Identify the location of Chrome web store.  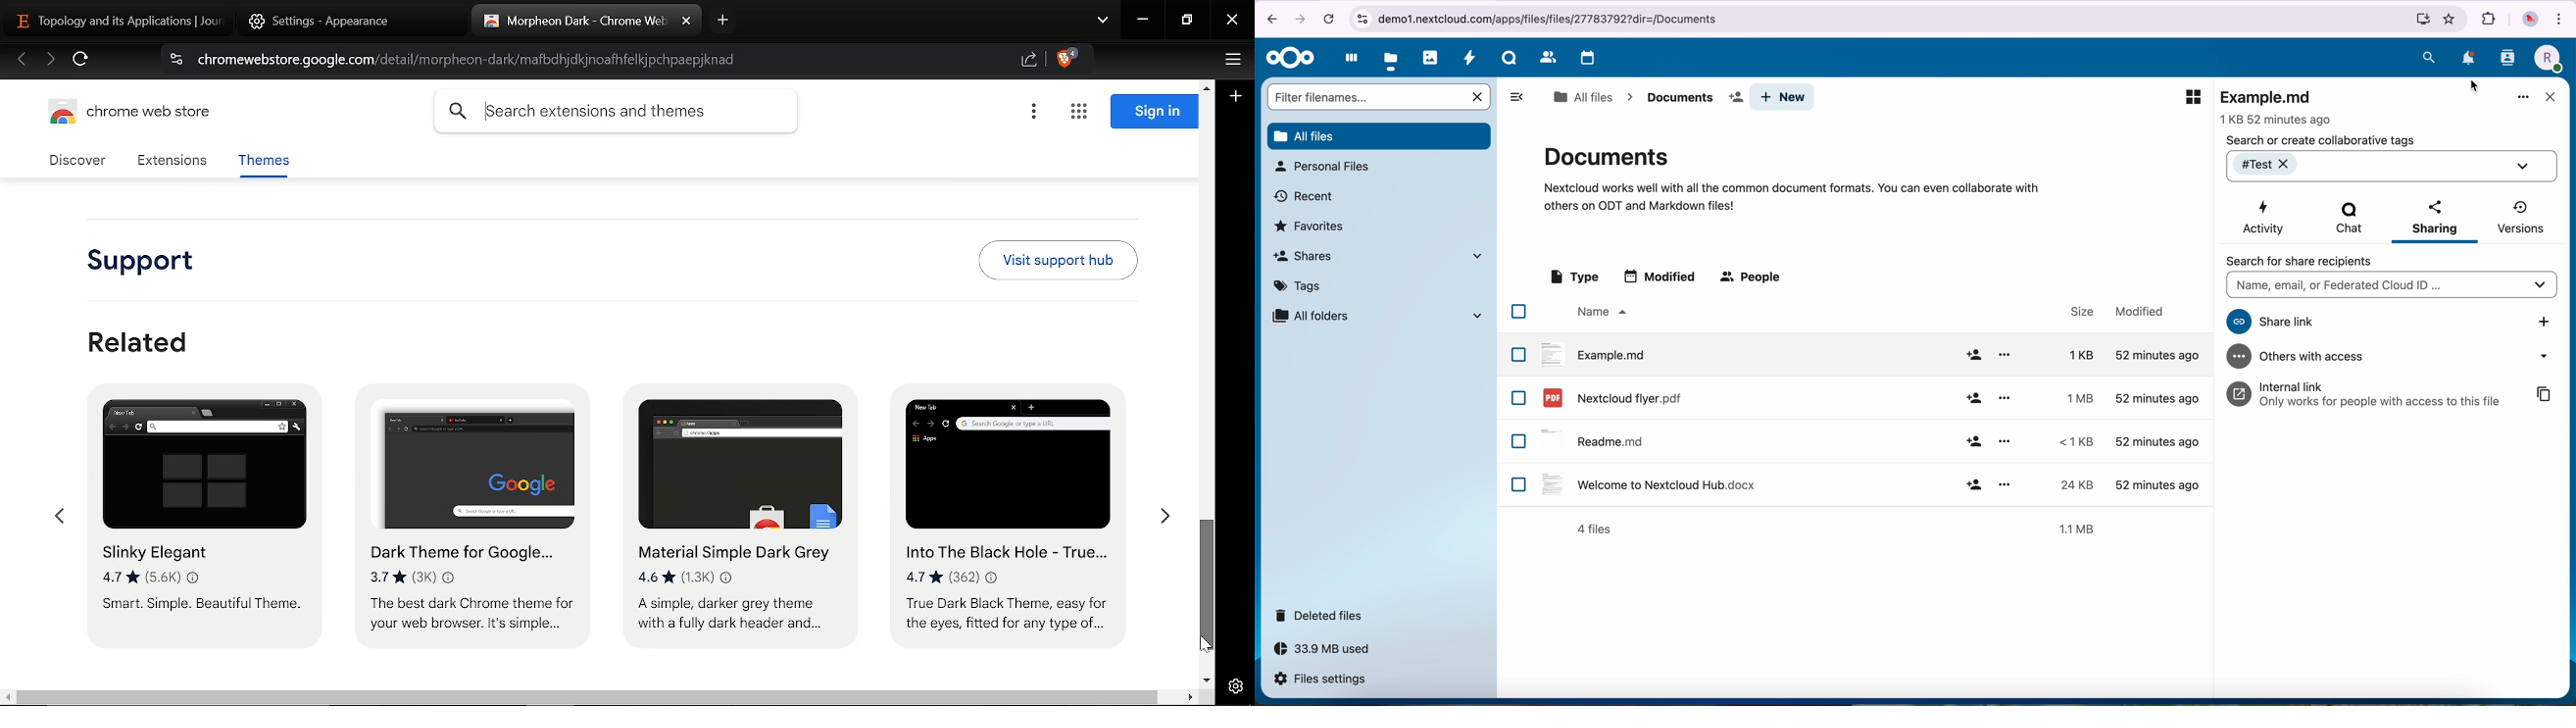
(135, 115).